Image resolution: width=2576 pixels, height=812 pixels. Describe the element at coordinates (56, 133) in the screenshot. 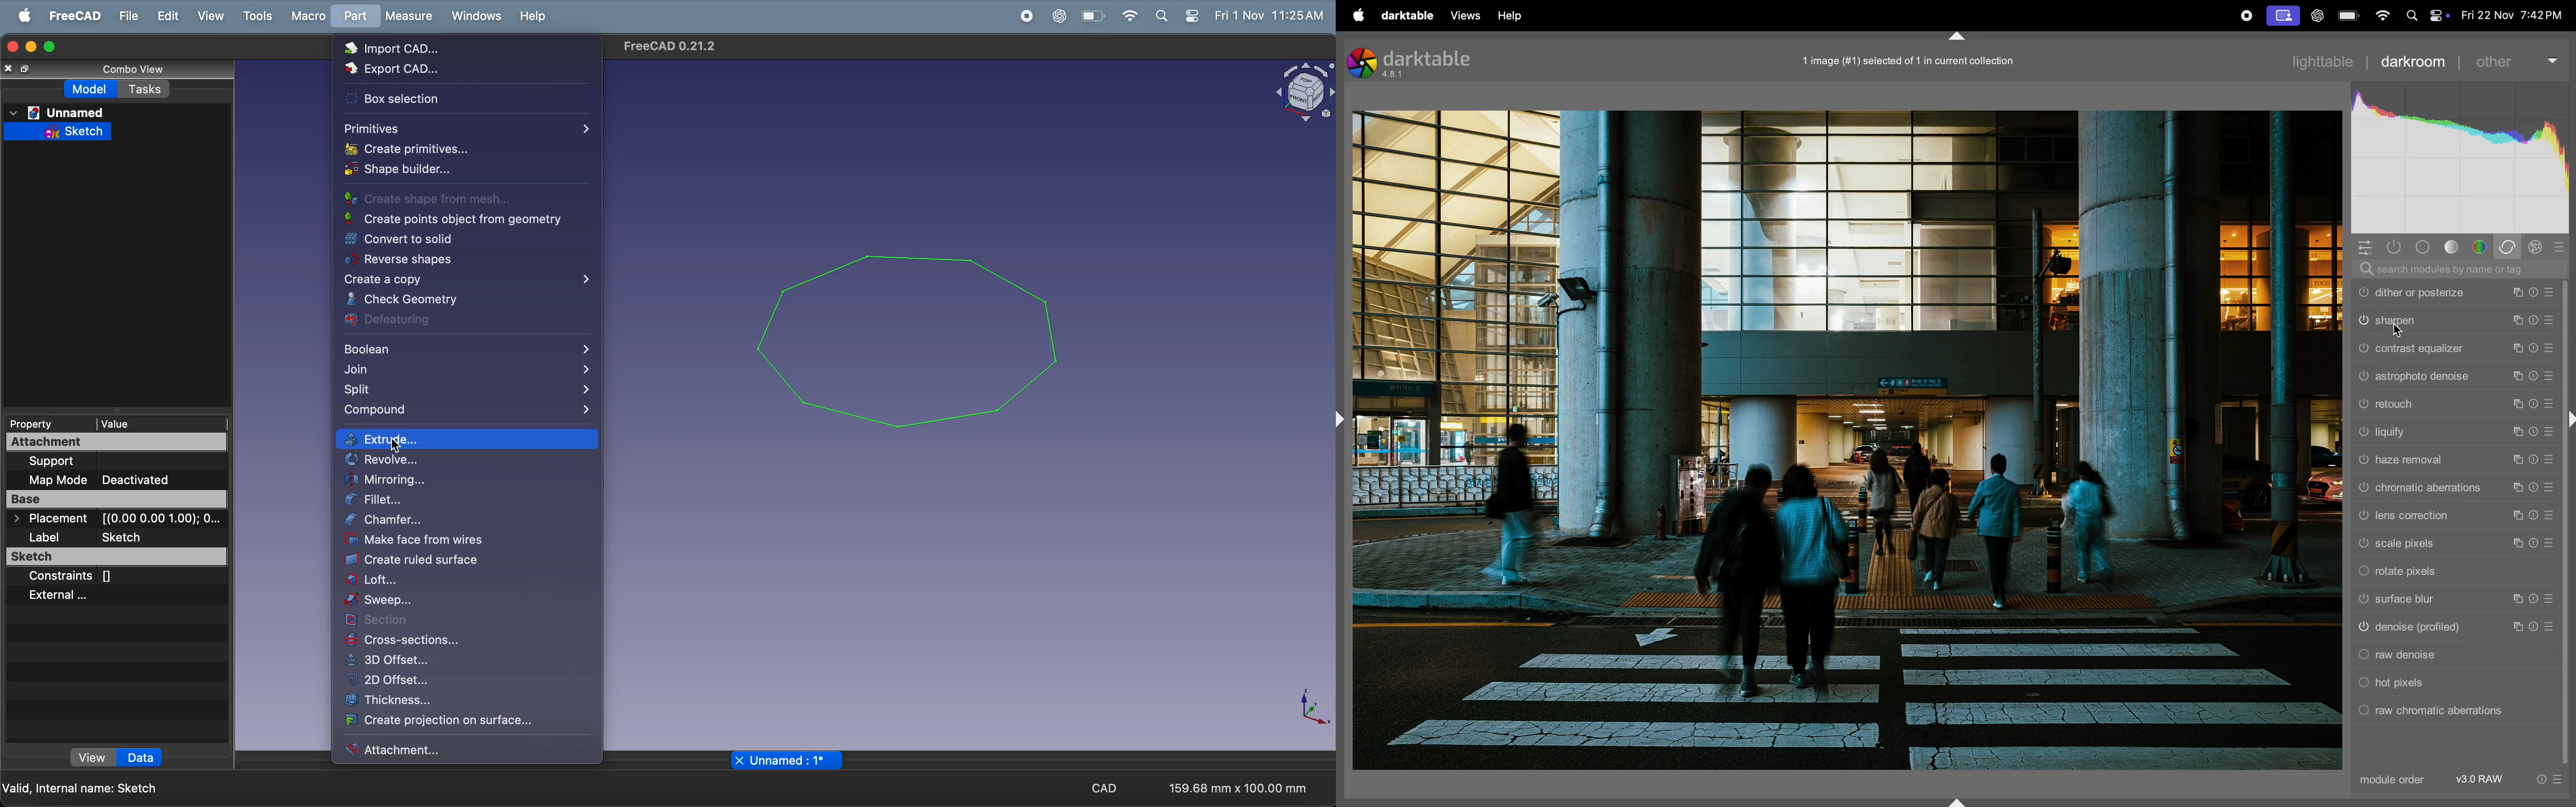

I see `sketch` at that location.